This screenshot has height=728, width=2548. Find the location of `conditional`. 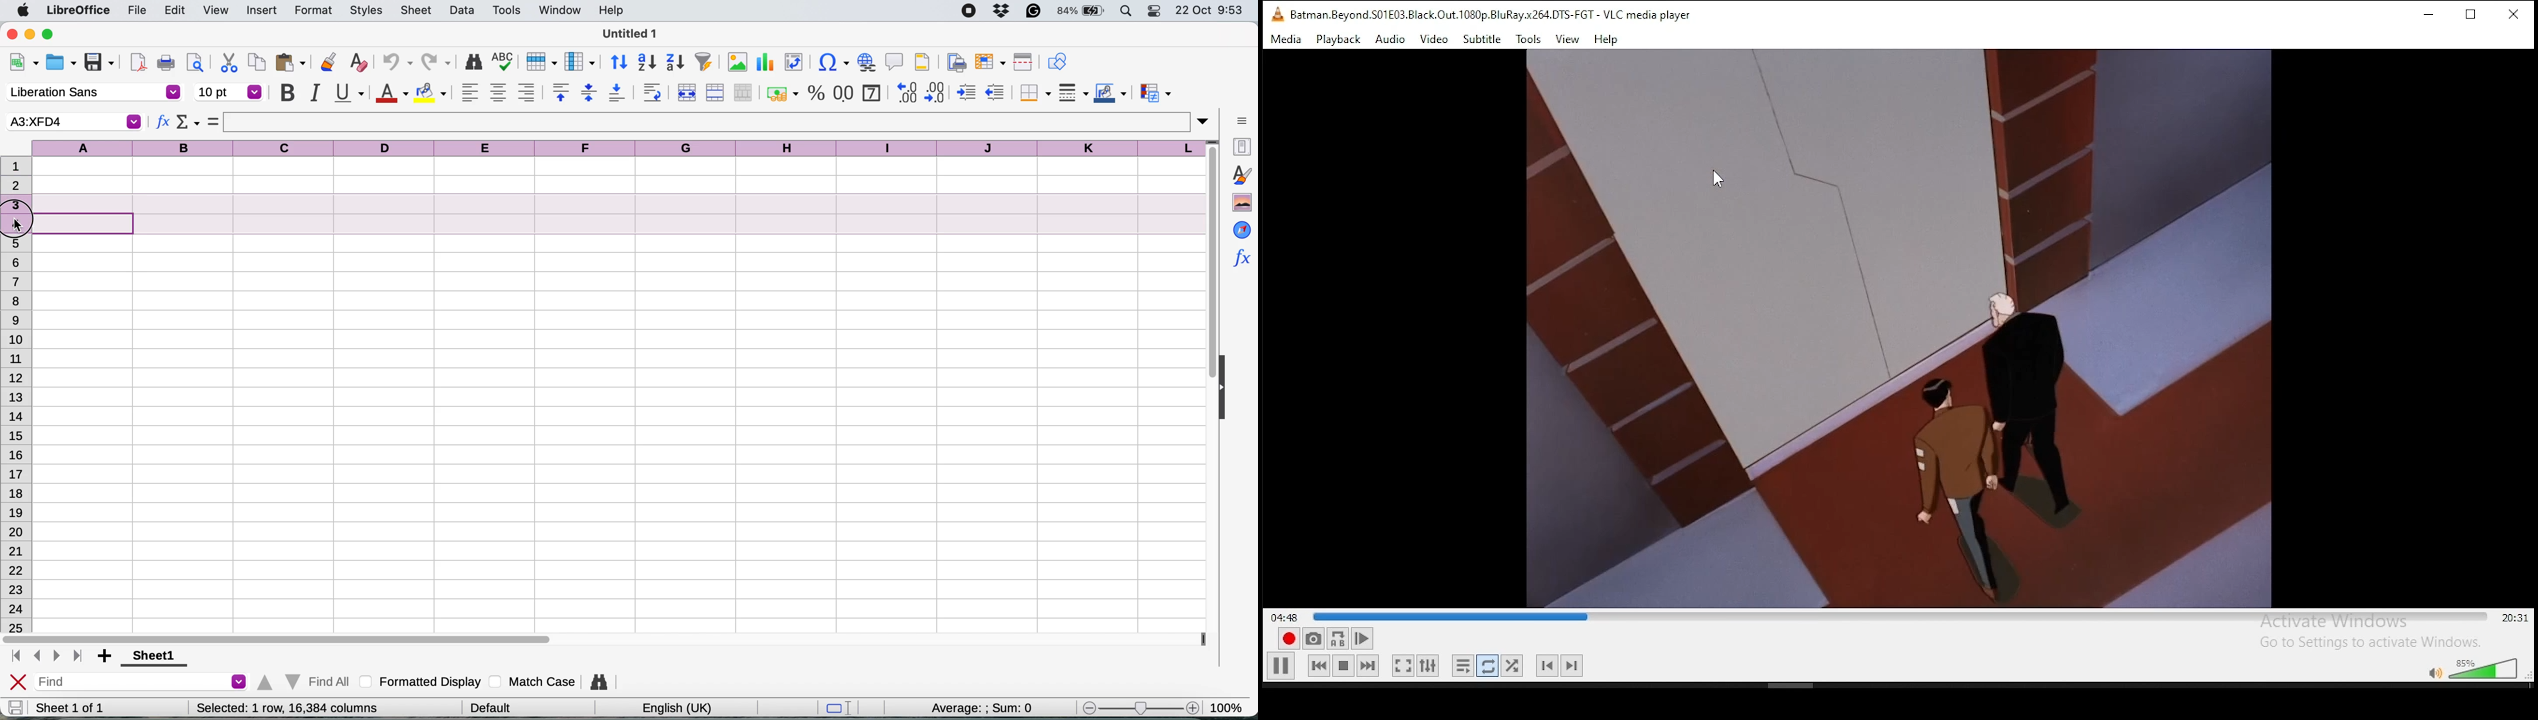

conditional is located at coordinates (1155, 94).